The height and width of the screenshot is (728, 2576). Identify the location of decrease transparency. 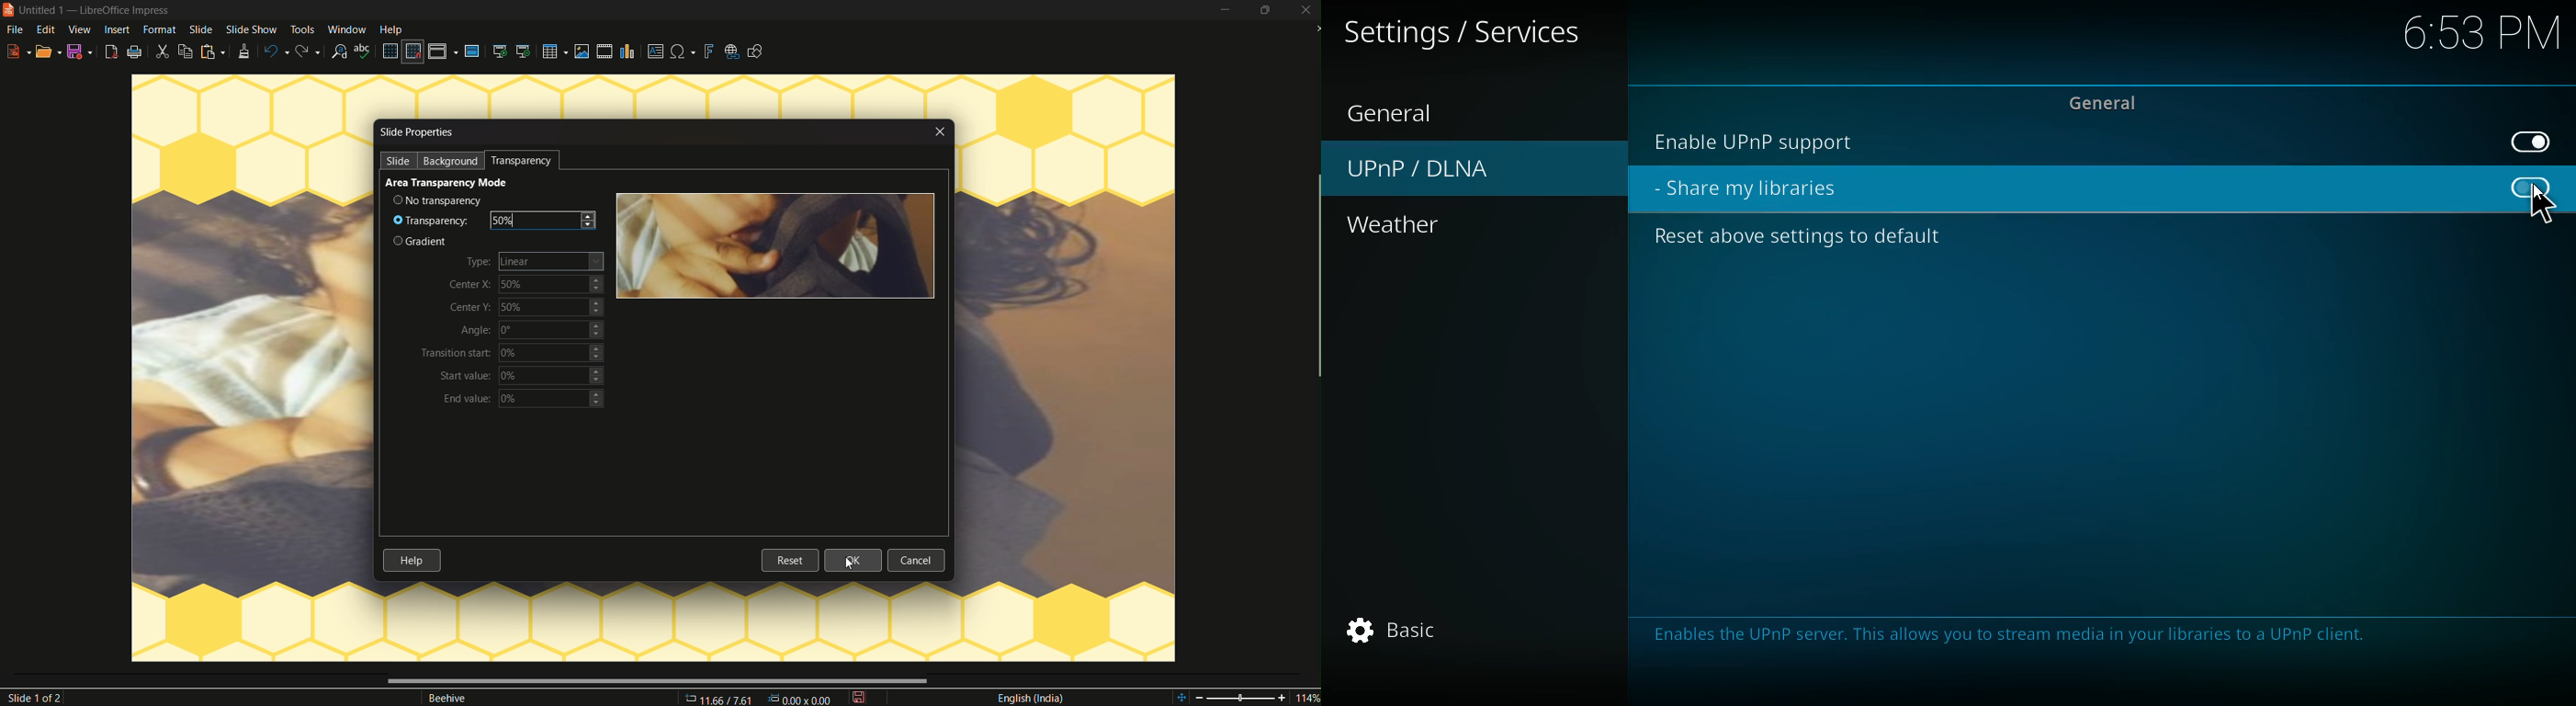
(593, 228).